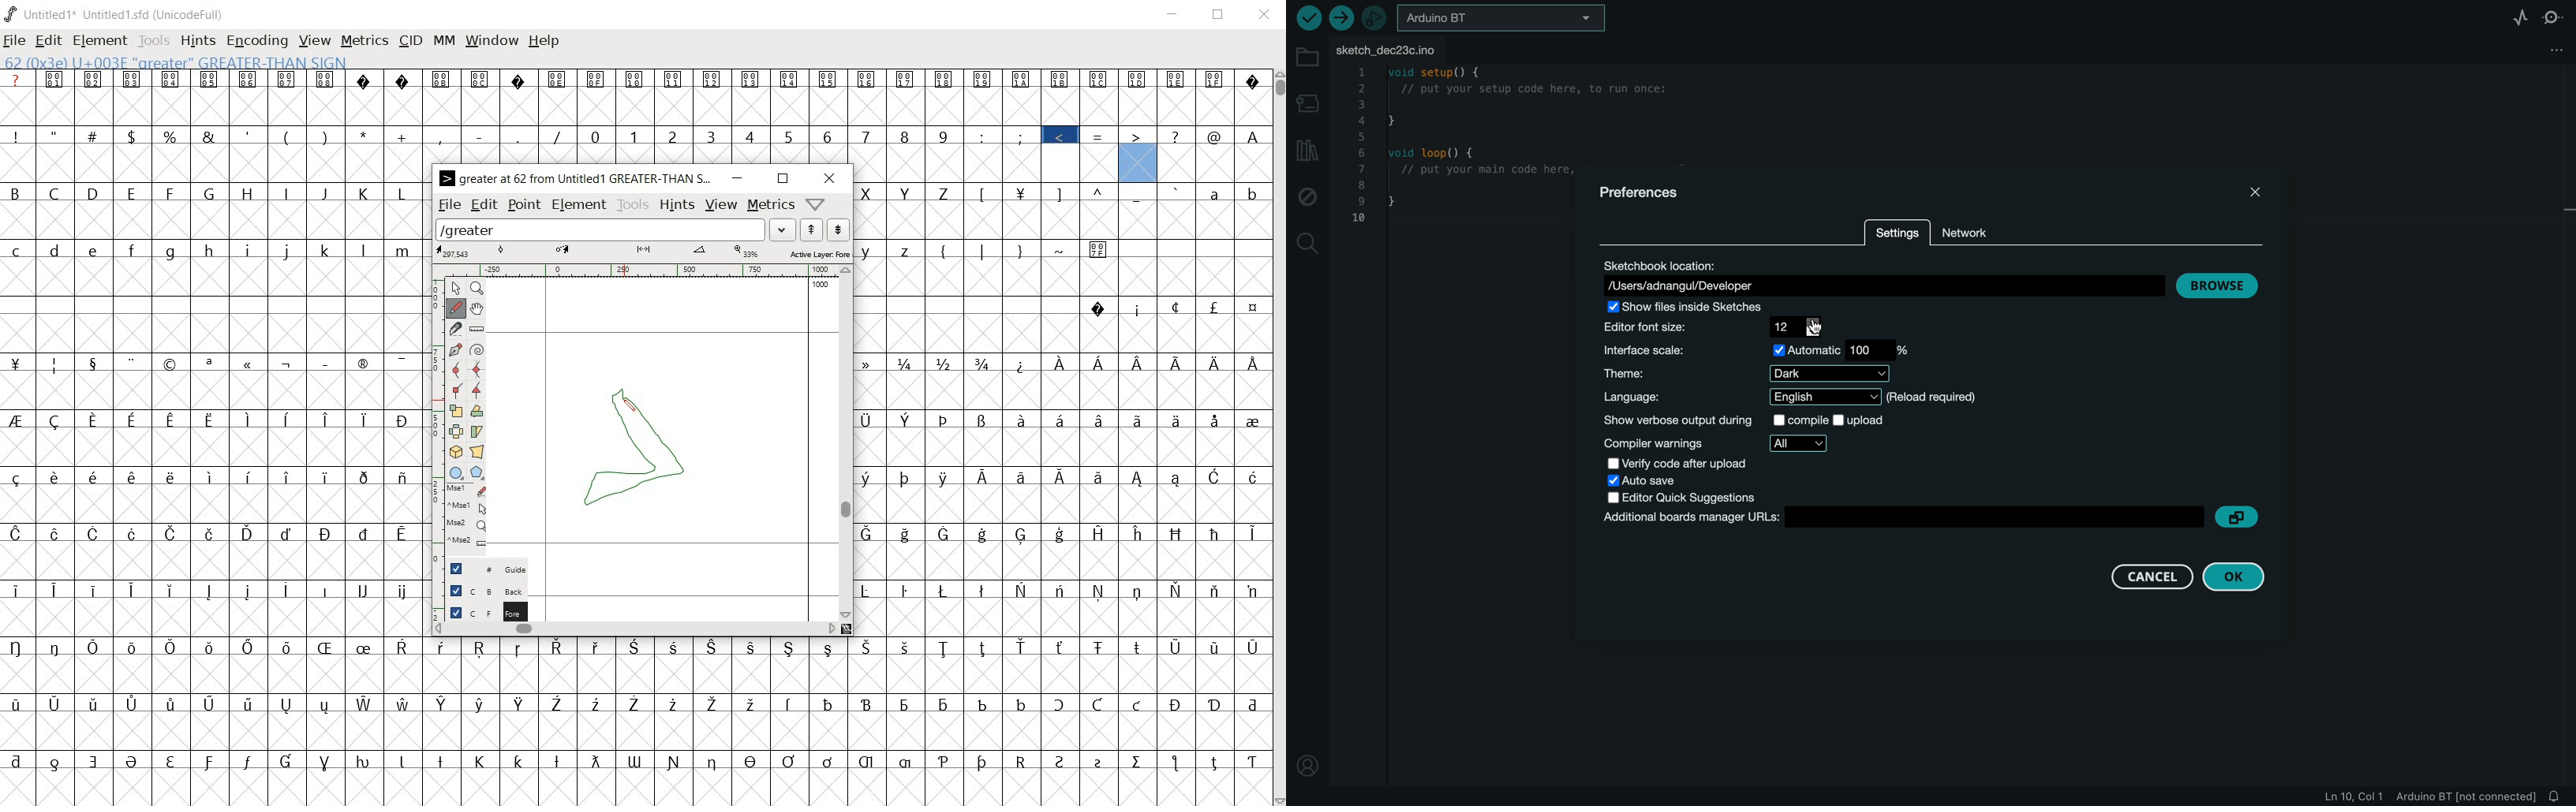  Describe the element at coordinates (455, 289) in the screenshot. I see `pointer` at that location.